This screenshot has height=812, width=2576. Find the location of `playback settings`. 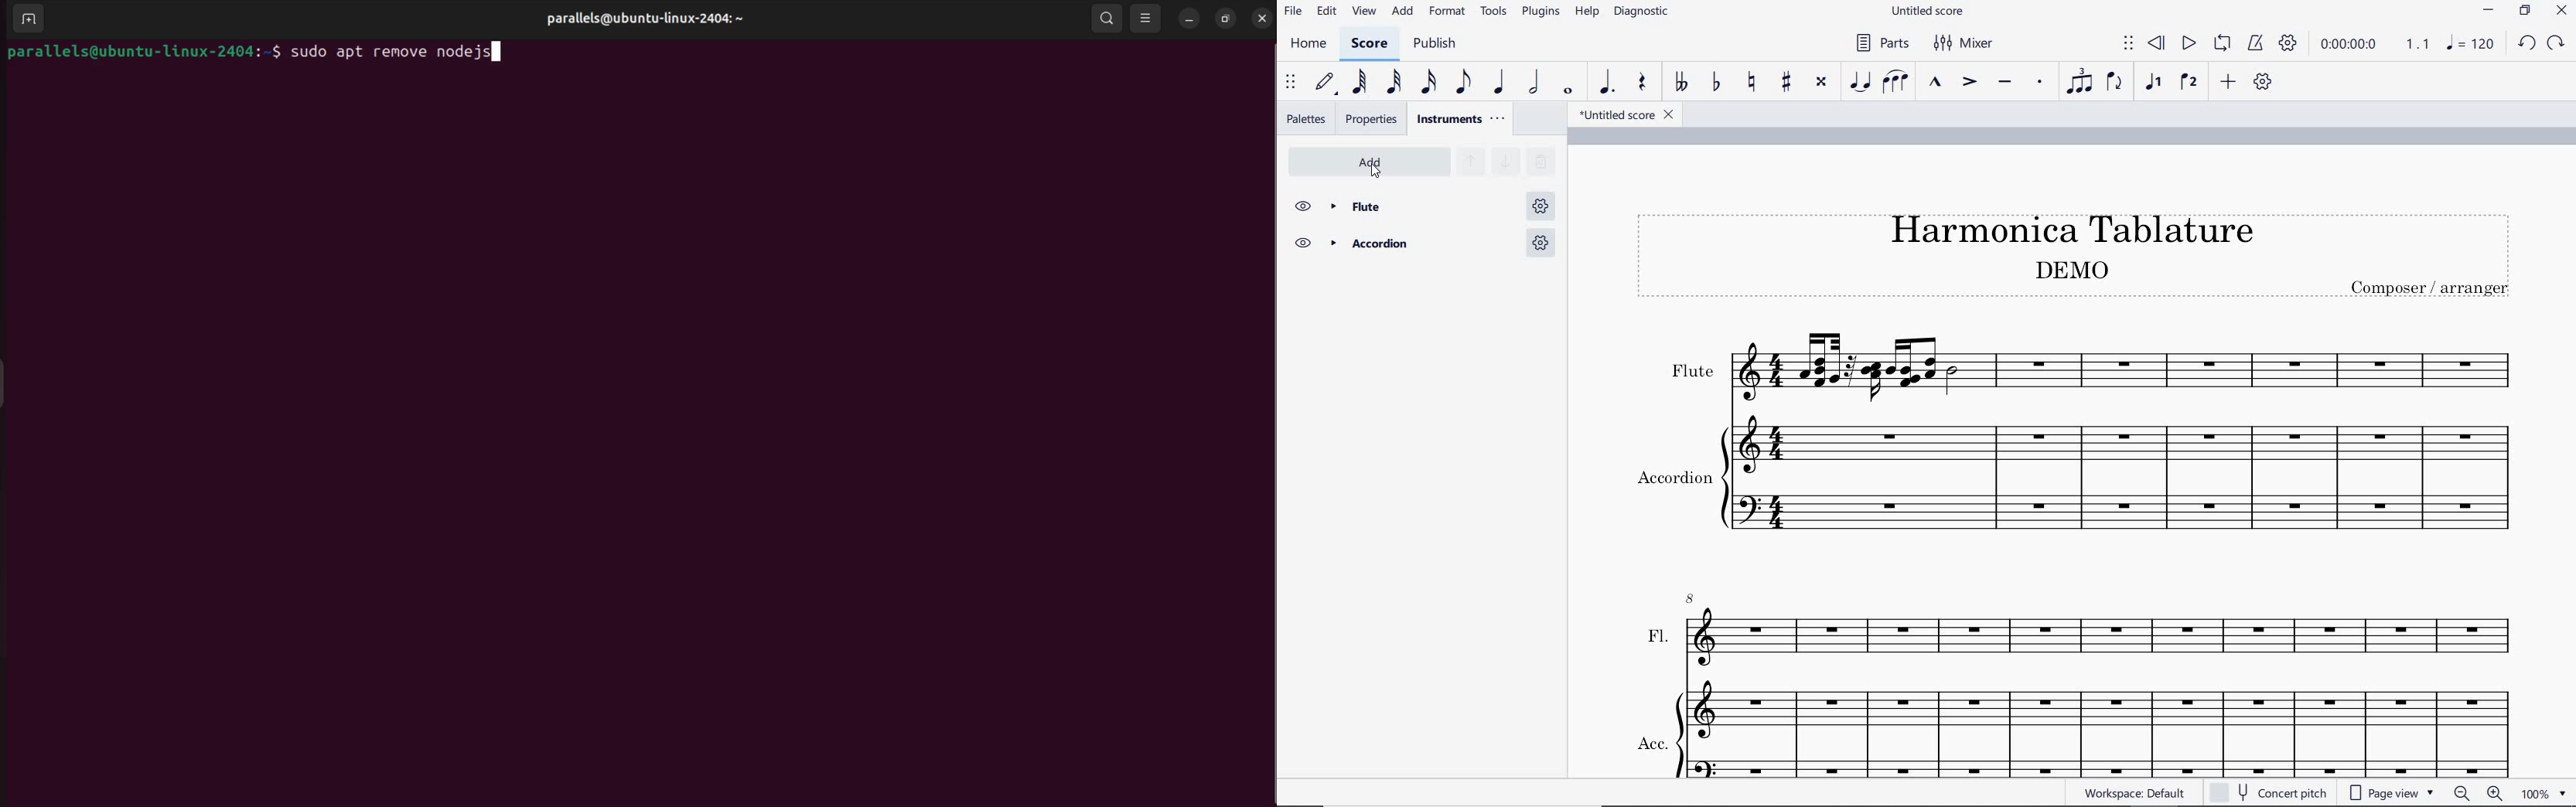

playback settings is located at coordinates (2287, 44).